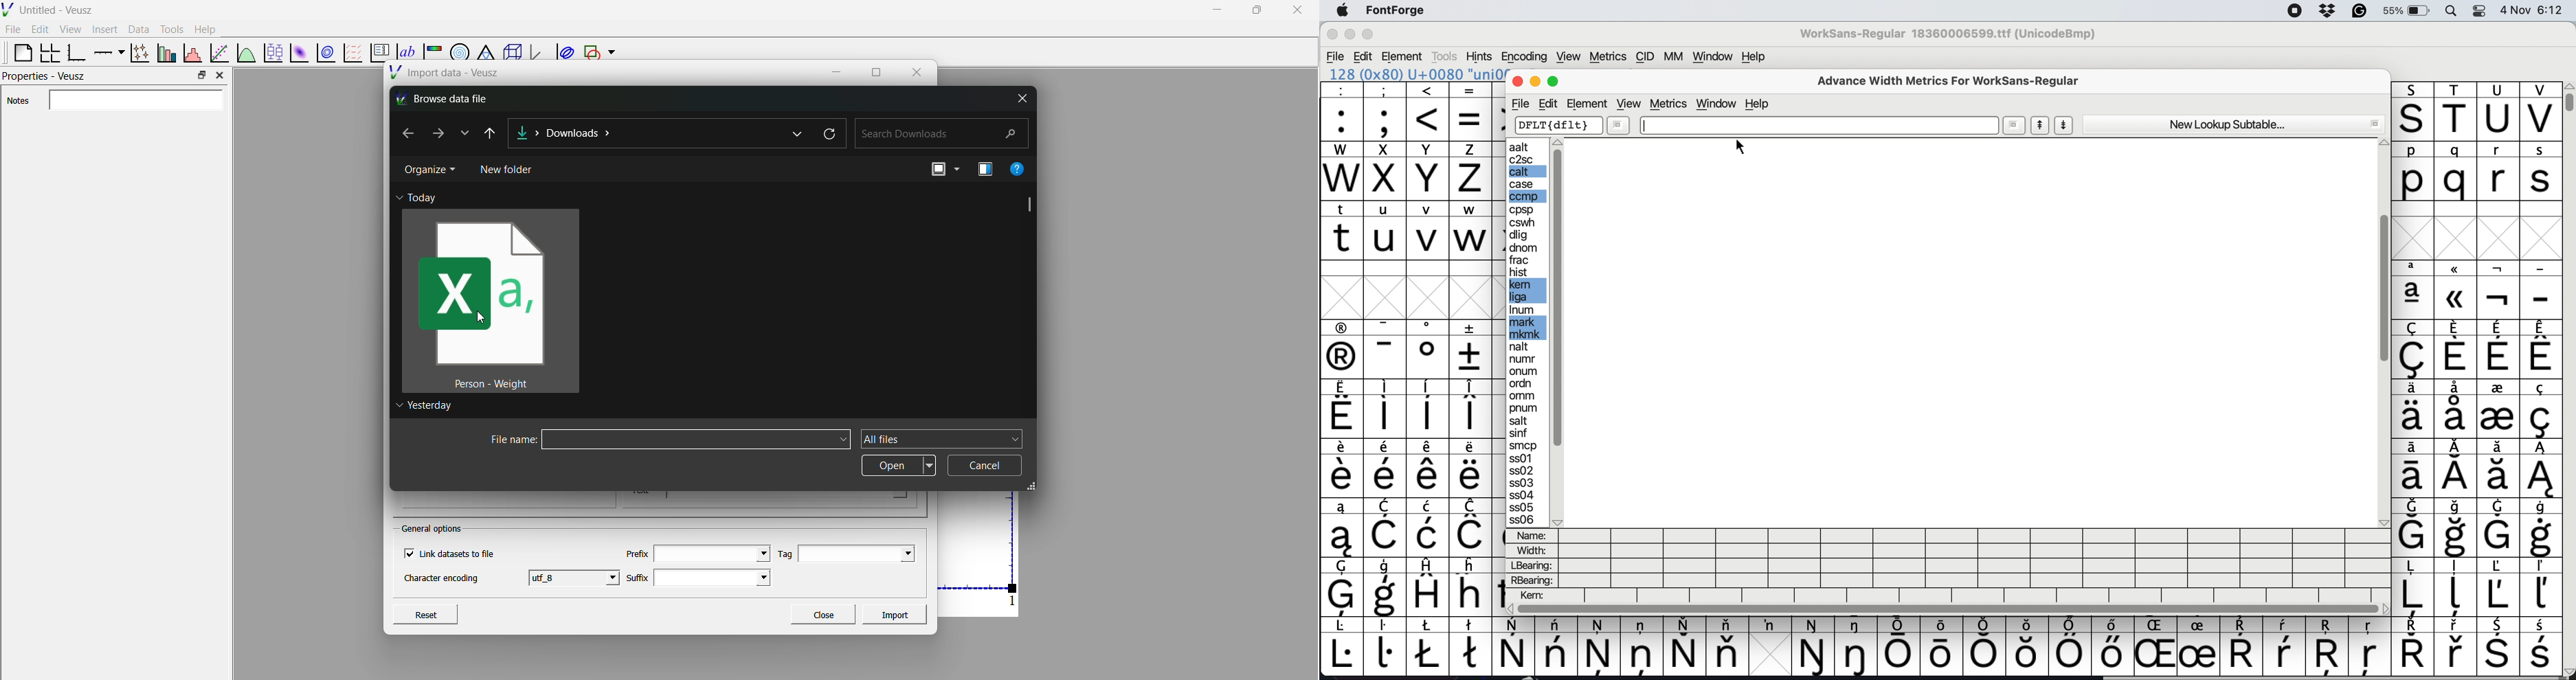 This screenshot has width=2576, height=700. I want to click on prefix dropdown, so click(712, 552).